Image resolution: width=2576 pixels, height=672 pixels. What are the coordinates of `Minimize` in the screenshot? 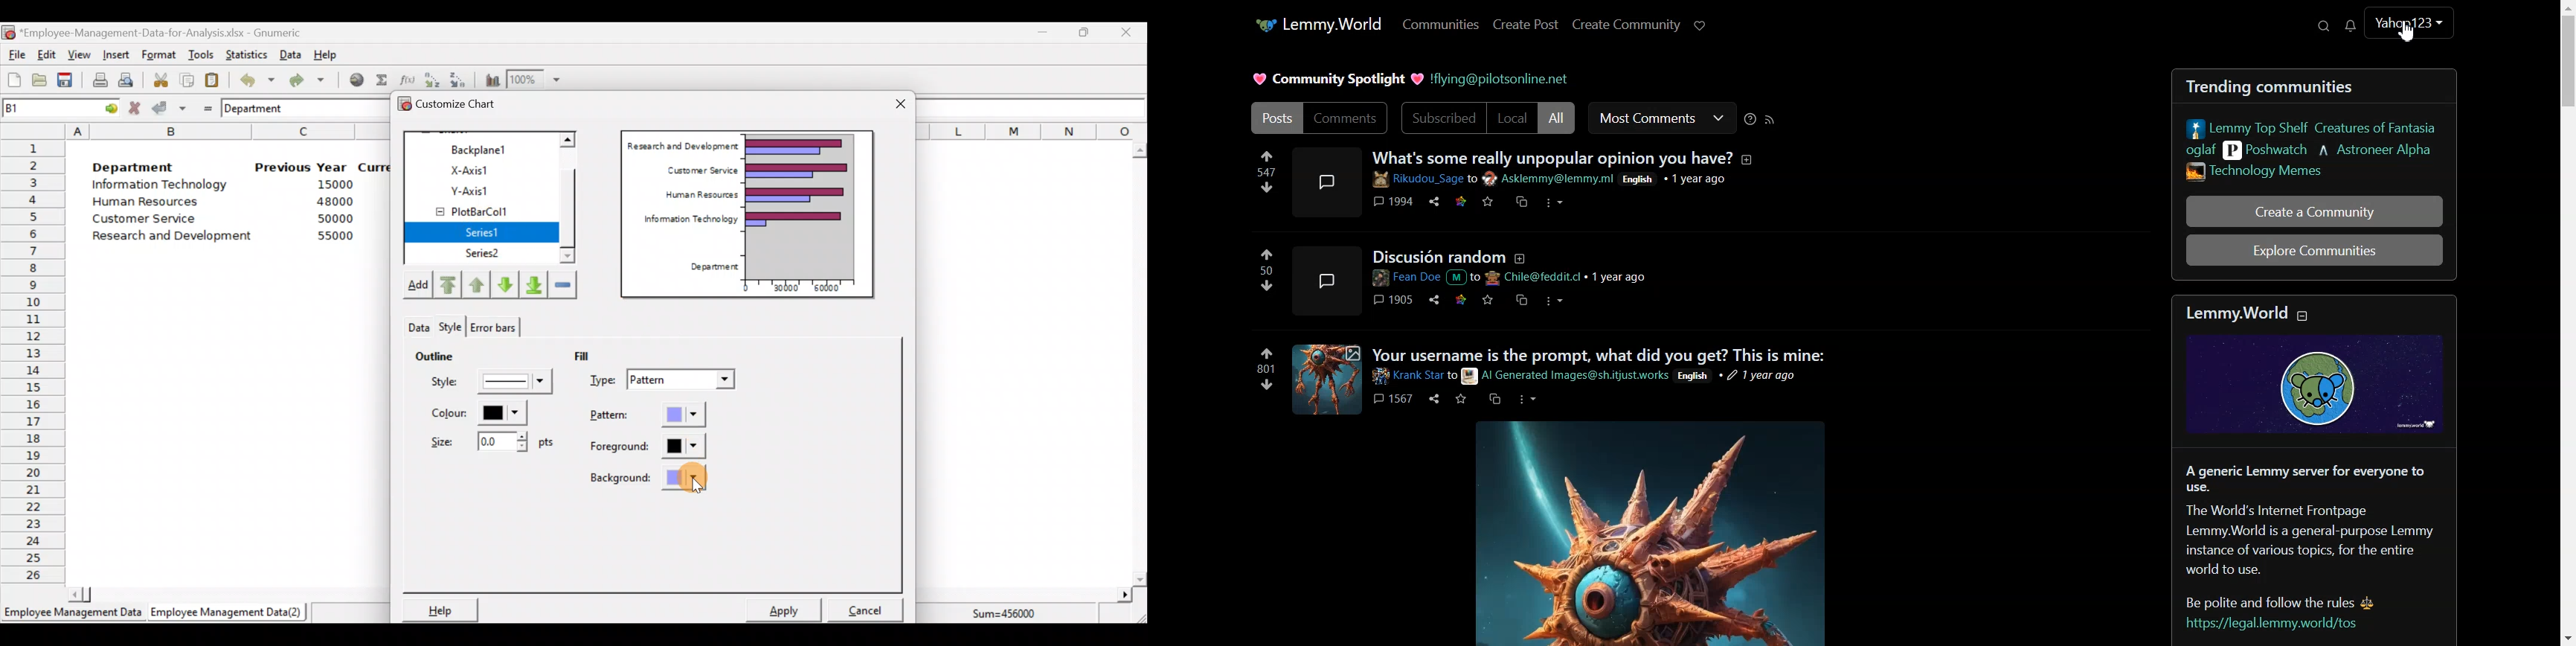 It's located at (1040, 35).